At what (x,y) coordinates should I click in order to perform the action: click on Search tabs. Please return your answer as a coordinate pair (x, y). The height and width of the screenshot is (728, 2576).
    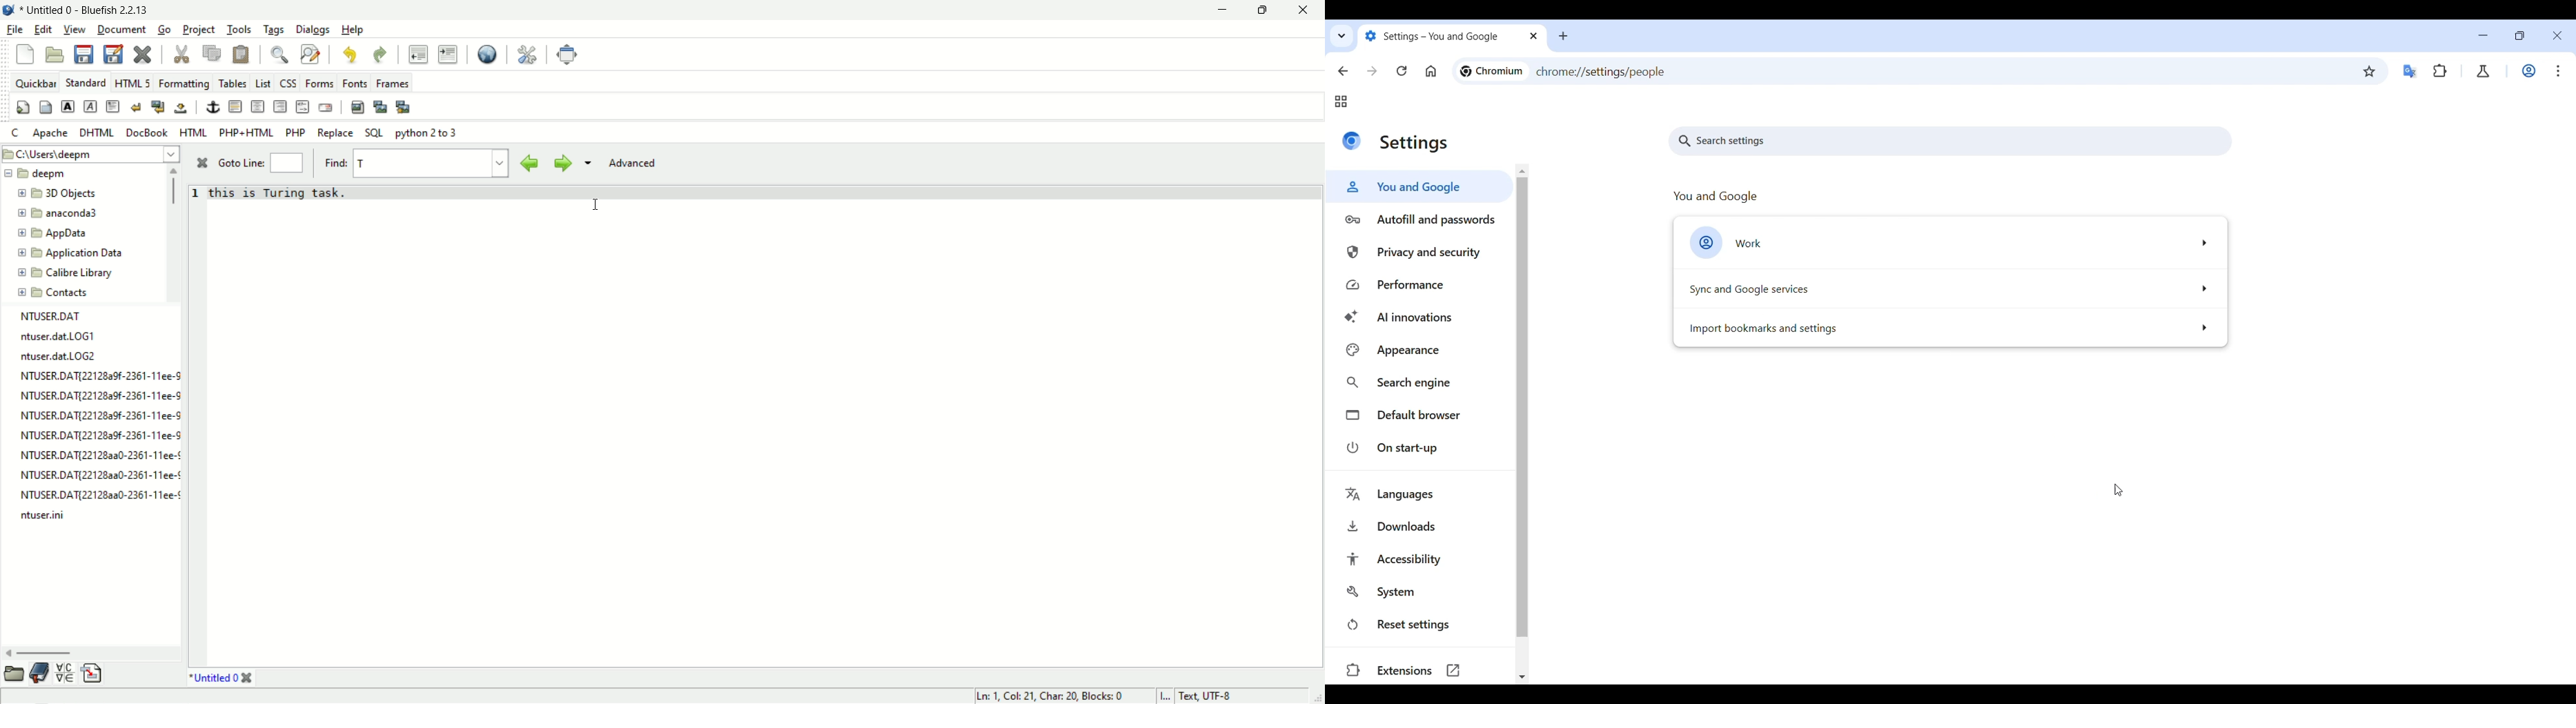
    Looking at the image, I should click on (1343, 37).